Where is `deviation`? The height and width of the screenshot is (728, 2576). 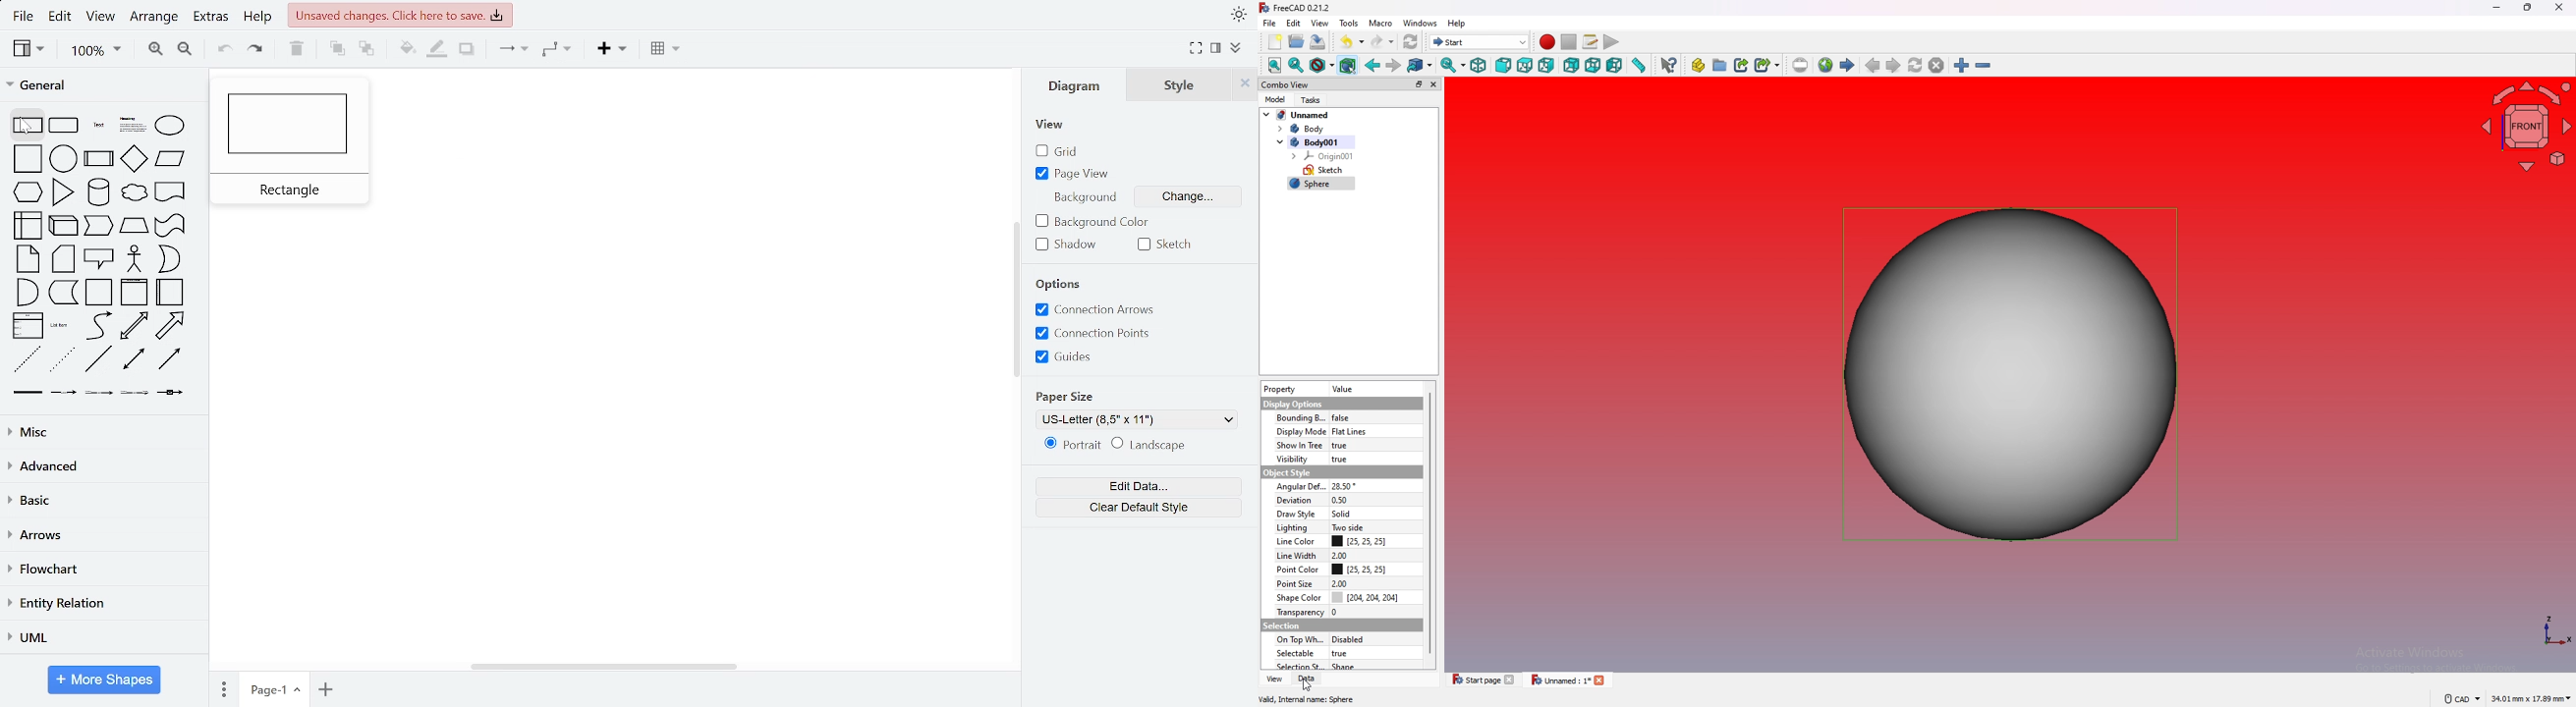
deviation is located at coordinates (1340, 499).